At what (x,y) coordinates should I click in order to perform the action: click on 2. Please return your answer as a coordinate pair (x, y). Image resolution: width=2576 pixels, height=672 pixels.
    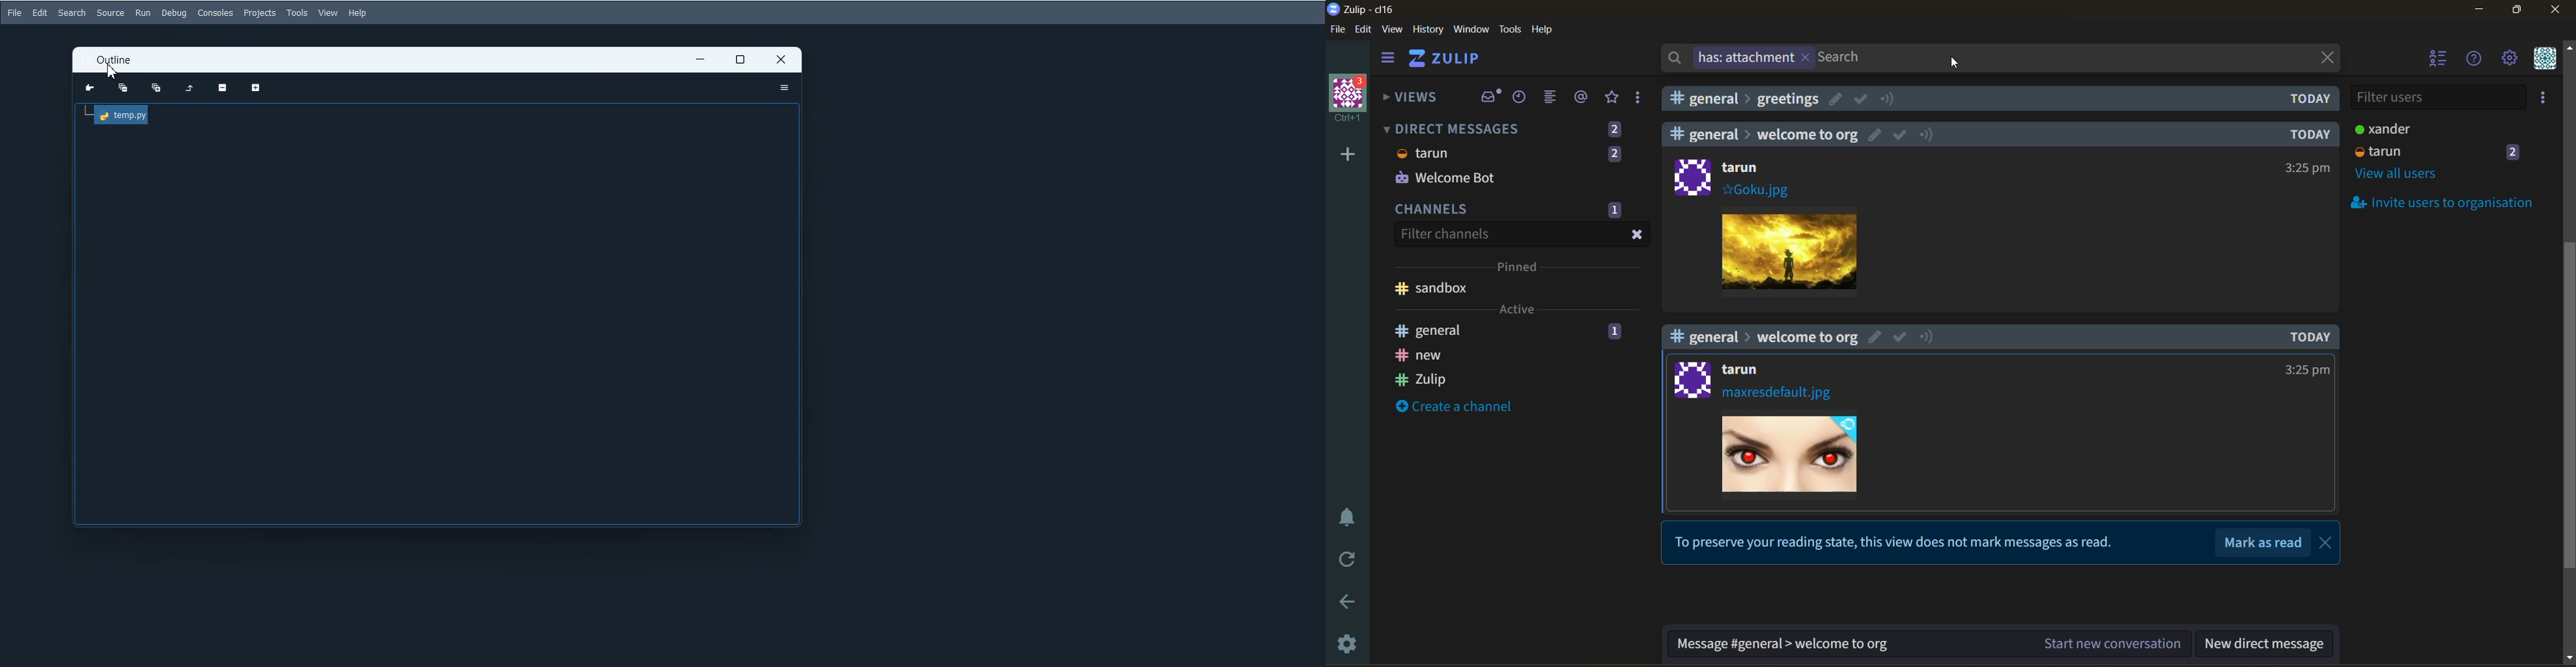
    Looking at the image, I should click on (2515, 151).